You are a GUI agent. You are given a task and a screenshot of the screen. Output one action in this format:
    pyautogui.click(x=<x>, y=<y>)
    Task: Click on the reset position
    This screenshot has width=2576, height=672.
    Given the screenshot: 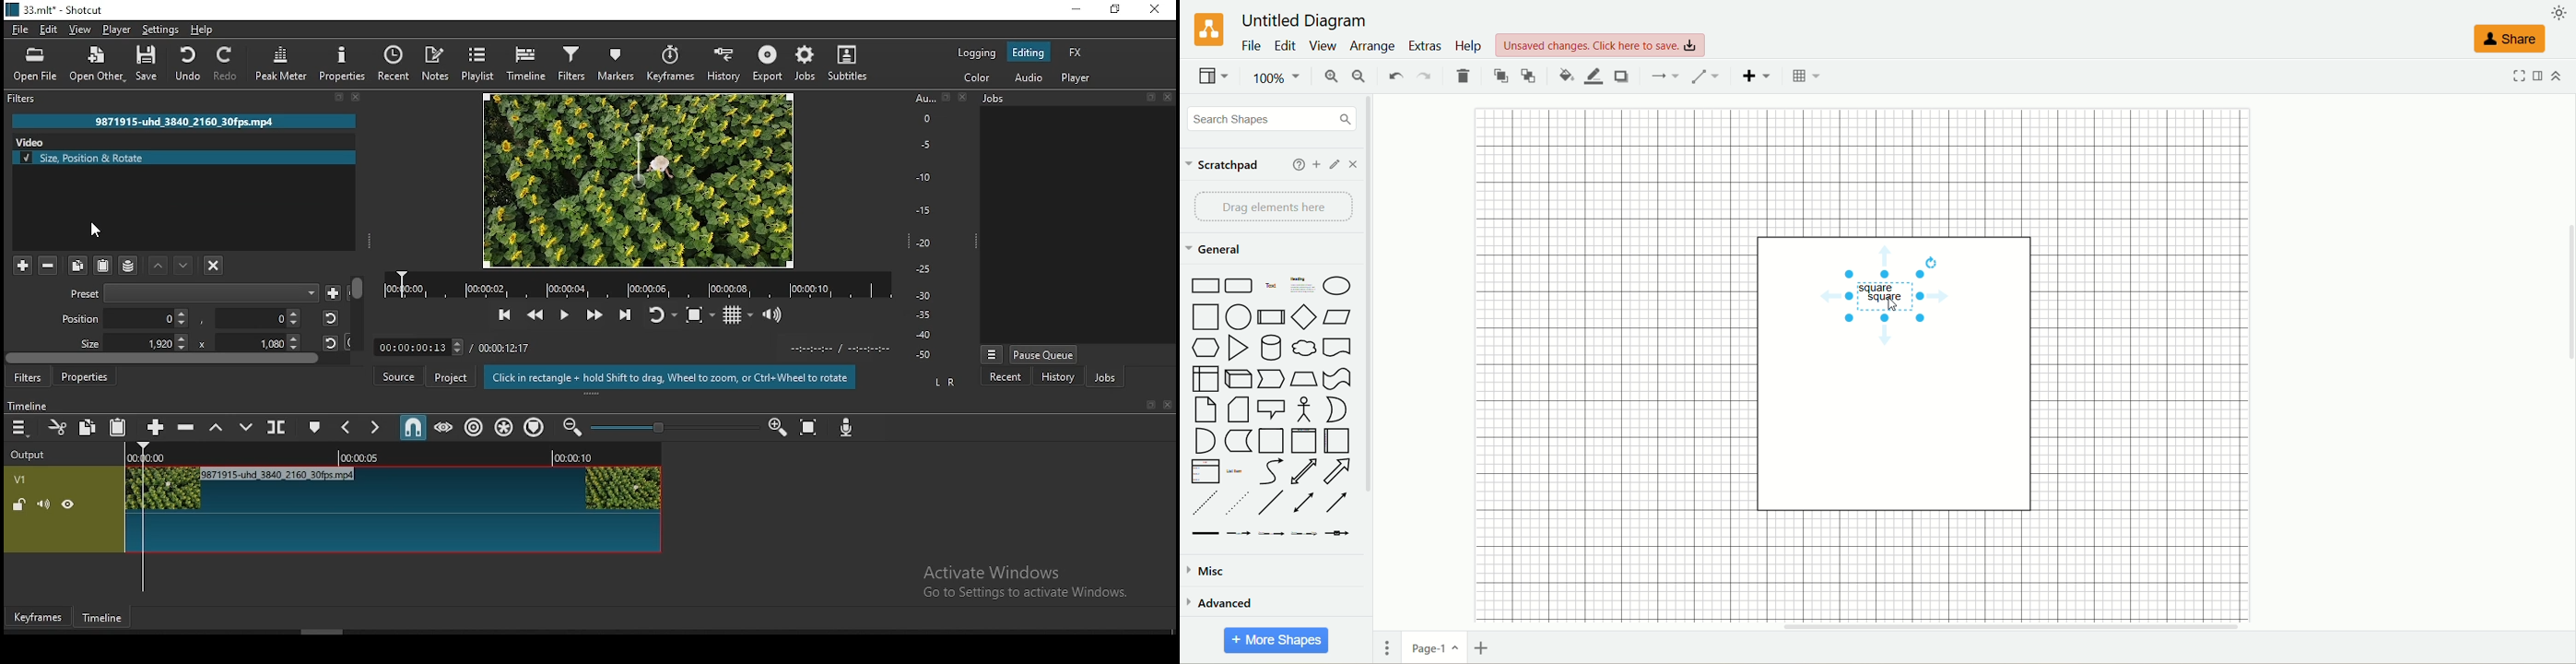 What is the action you would take?
    pyautogui.click(x=331, y=318)
    